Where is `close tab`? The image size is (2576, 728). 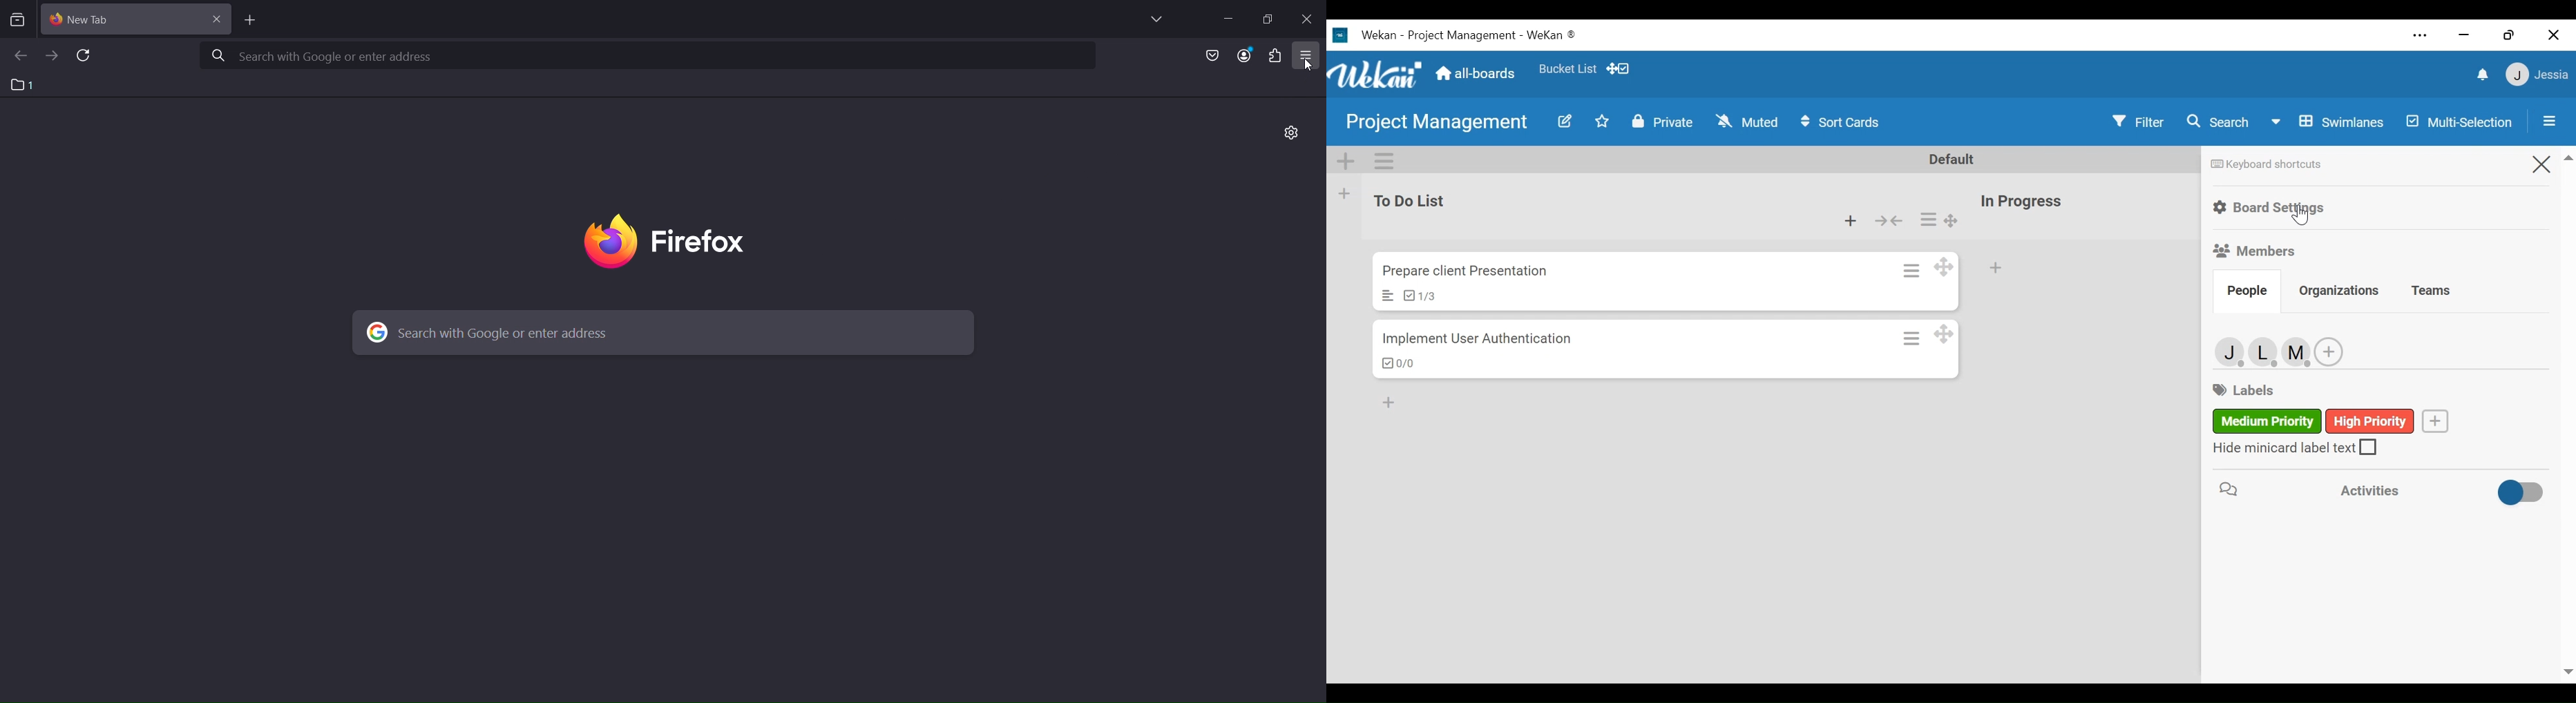 close tab is located at coordinates (126, 17).